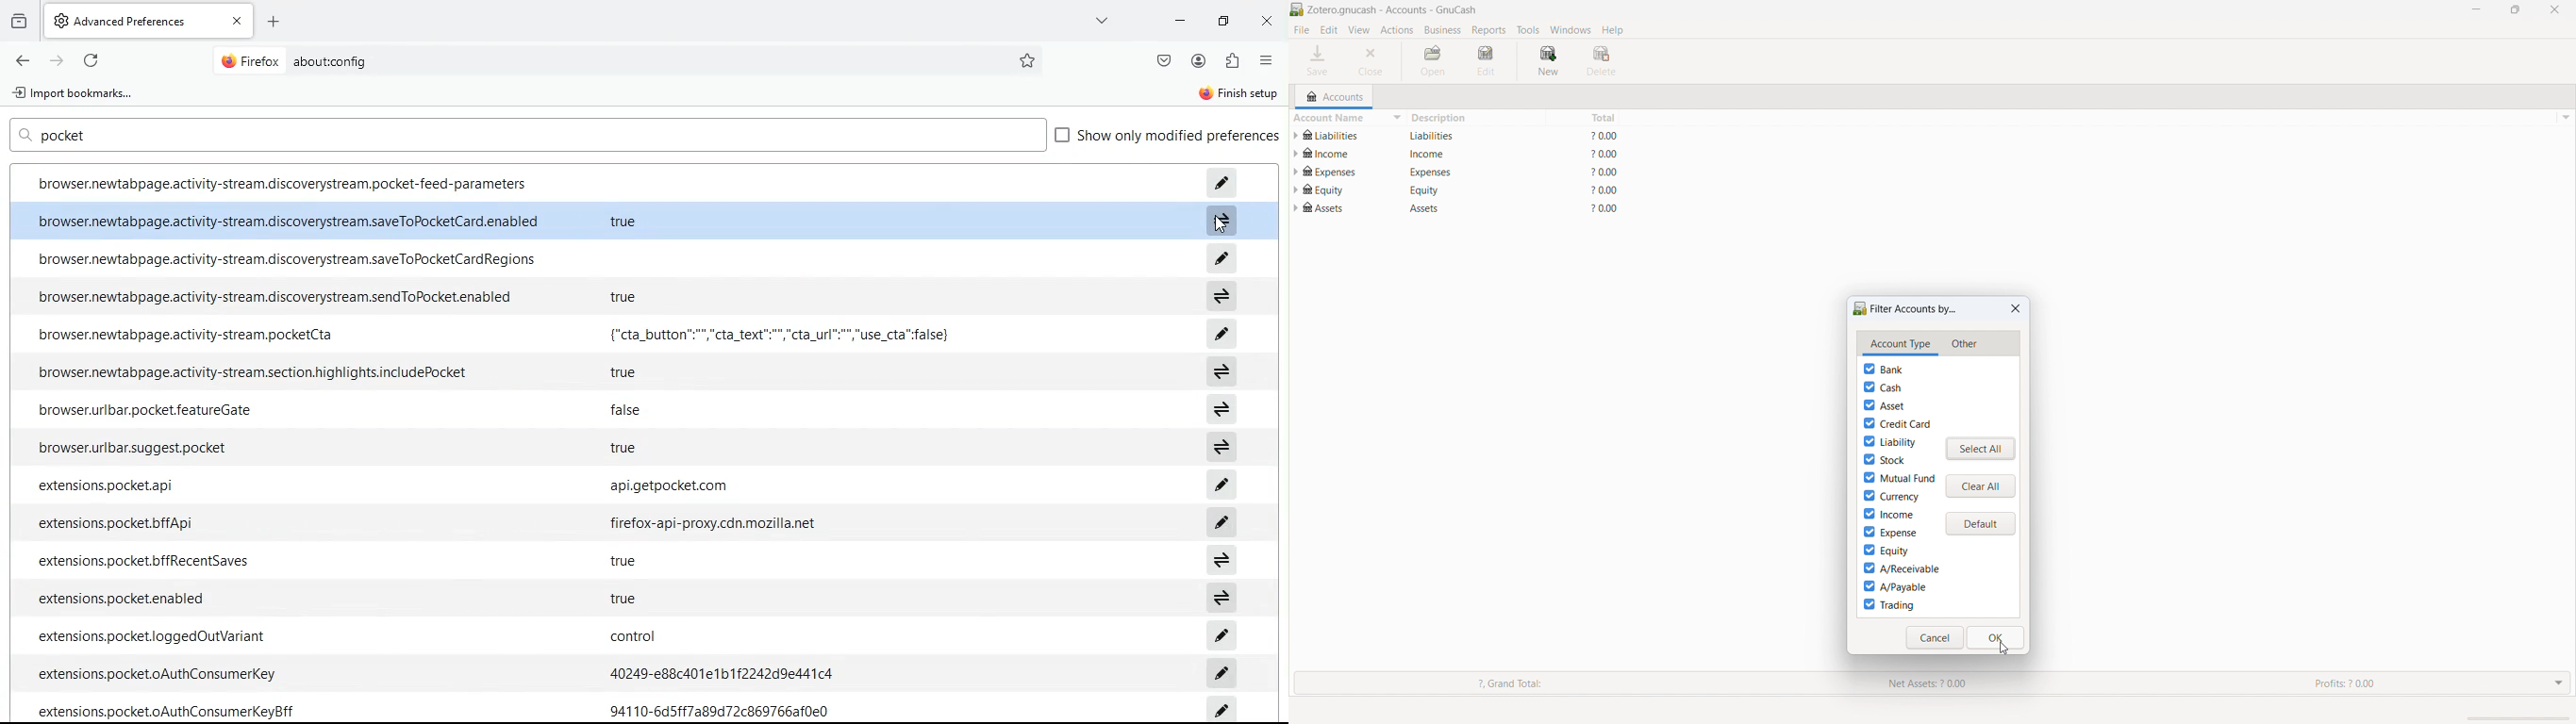 The width and height of the screenshot is (2576, 728). I want to click on switch, so click(1222, 295).